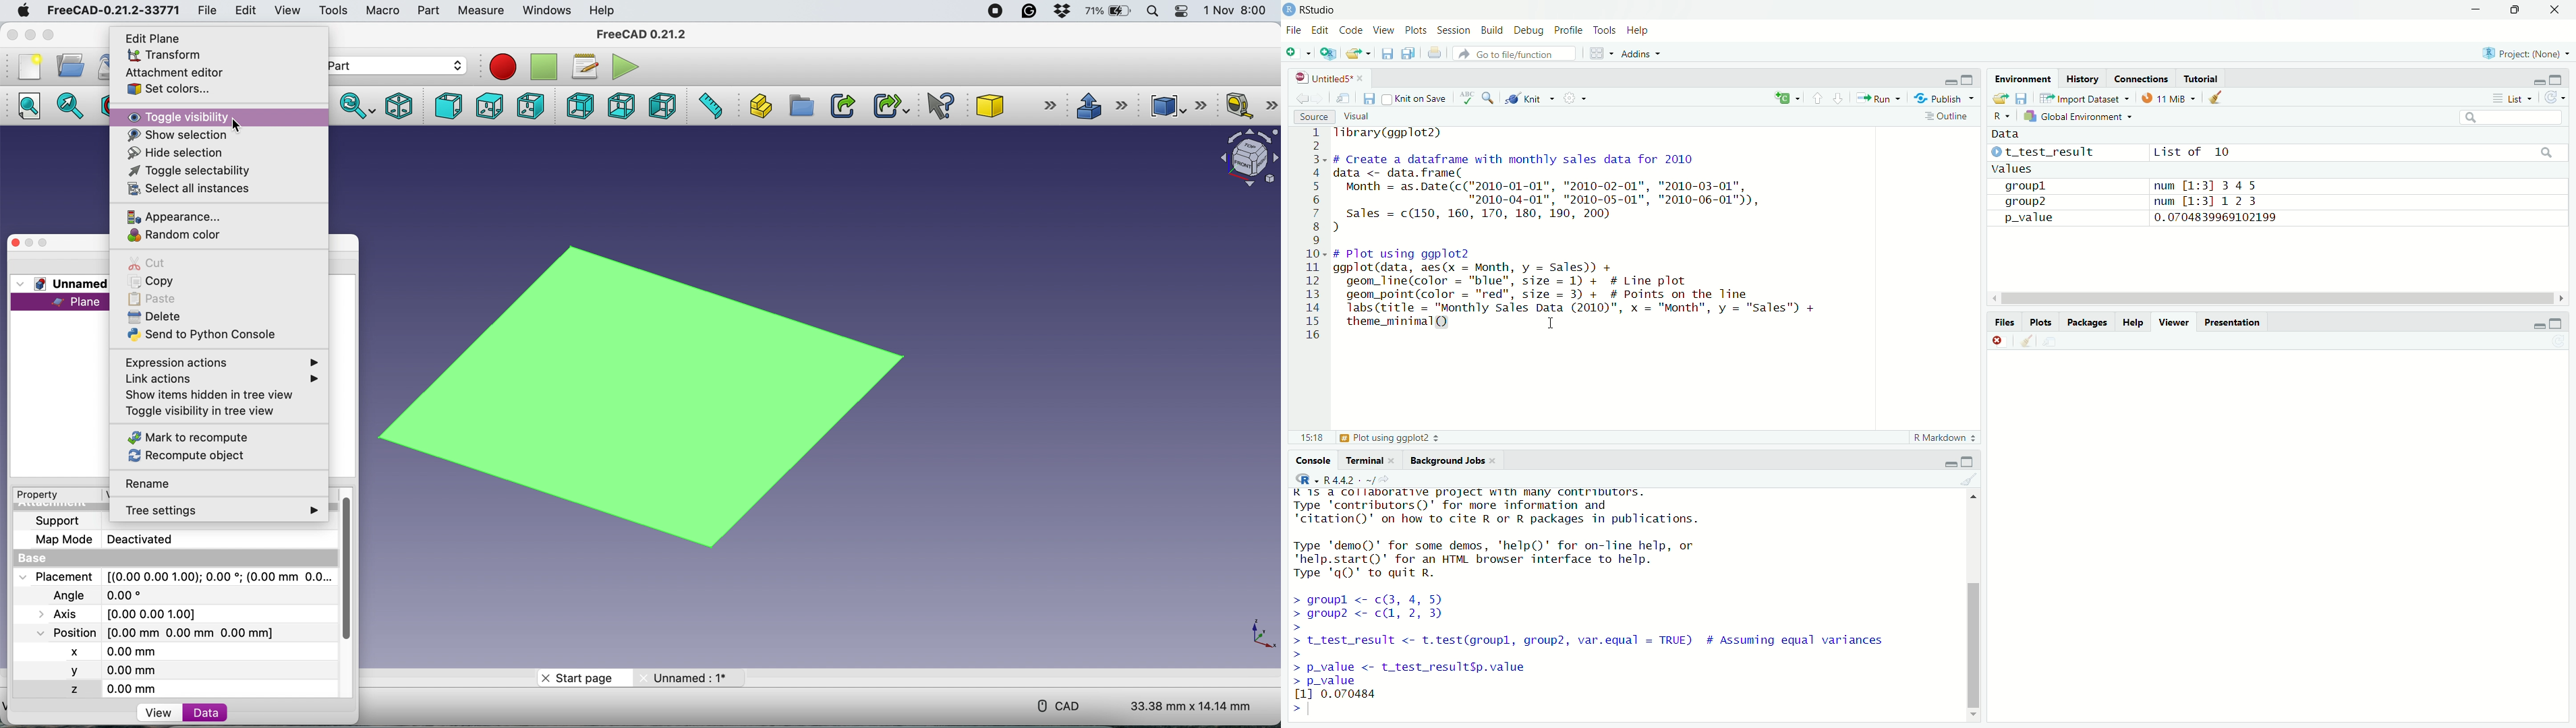 This screenshot has height=728, width=2576. I want to click on sync view, so click(360, 108).